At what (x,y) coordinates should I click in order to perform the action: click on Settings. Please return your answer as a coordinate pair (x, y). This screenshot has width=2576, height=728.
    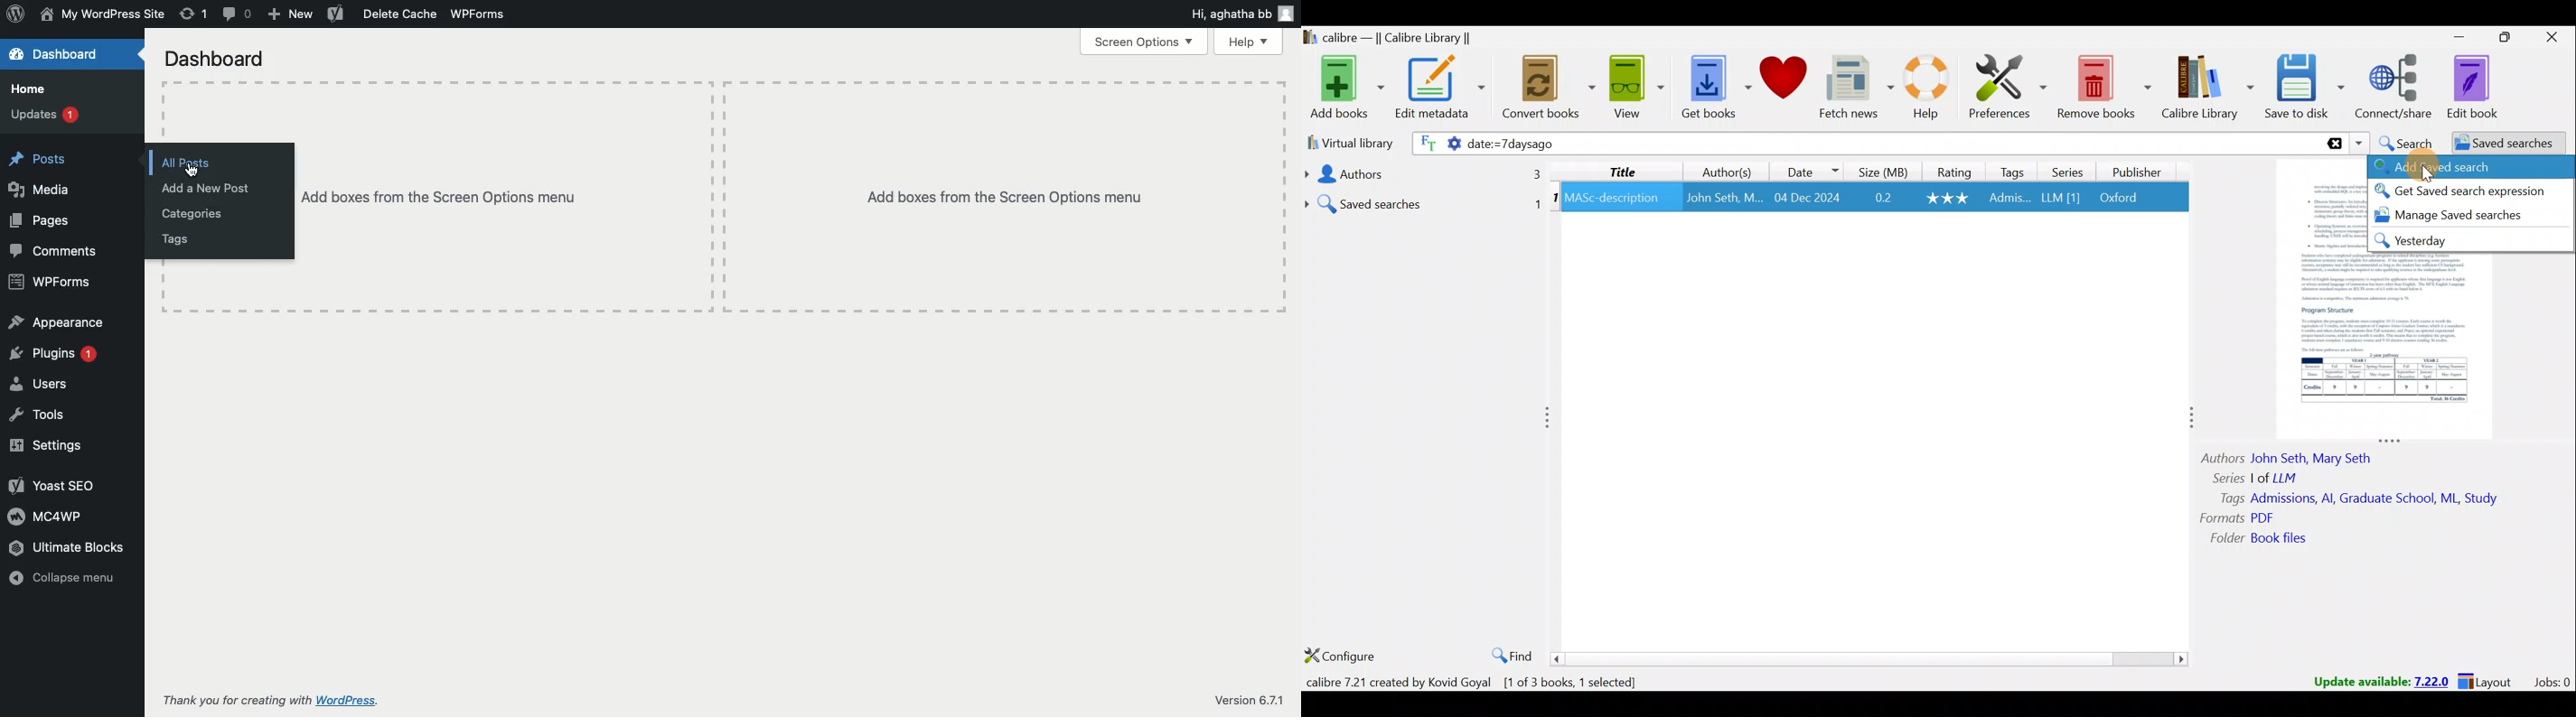
    Looking at the image, I should click on (52, 448).